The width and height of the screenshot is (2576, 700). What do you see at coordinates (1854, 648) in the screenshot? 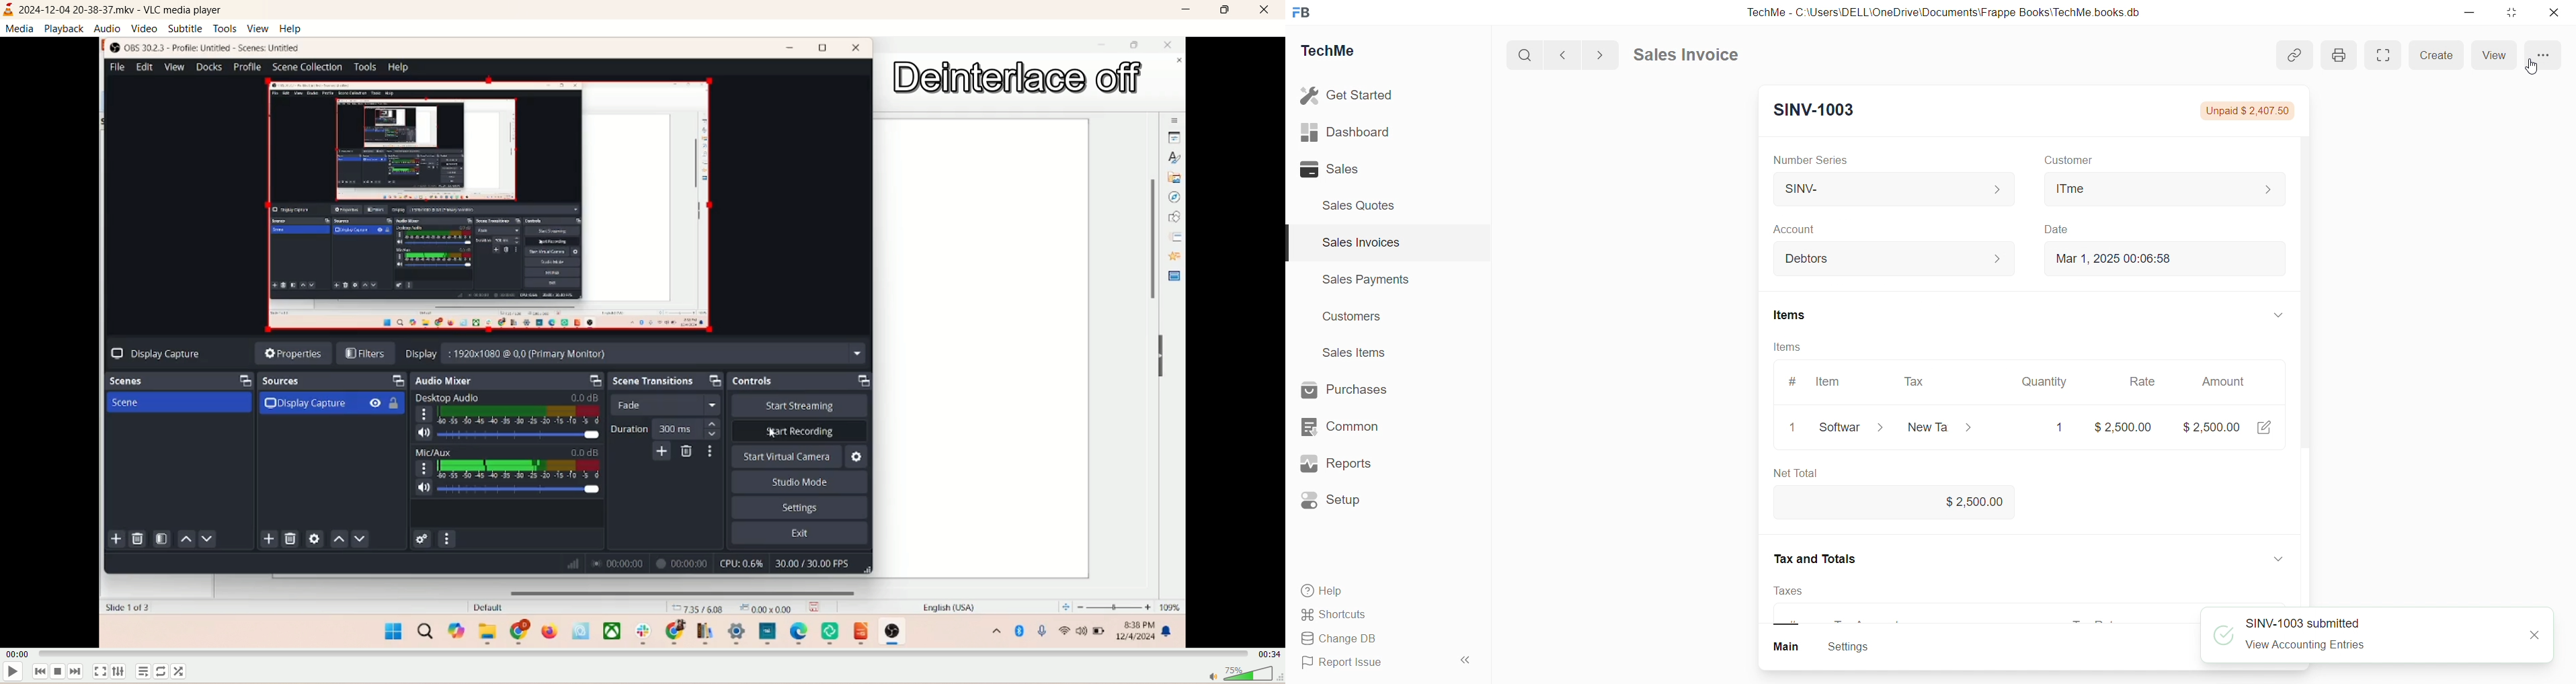
I see `Settings` at bounding box center [1854, 648].